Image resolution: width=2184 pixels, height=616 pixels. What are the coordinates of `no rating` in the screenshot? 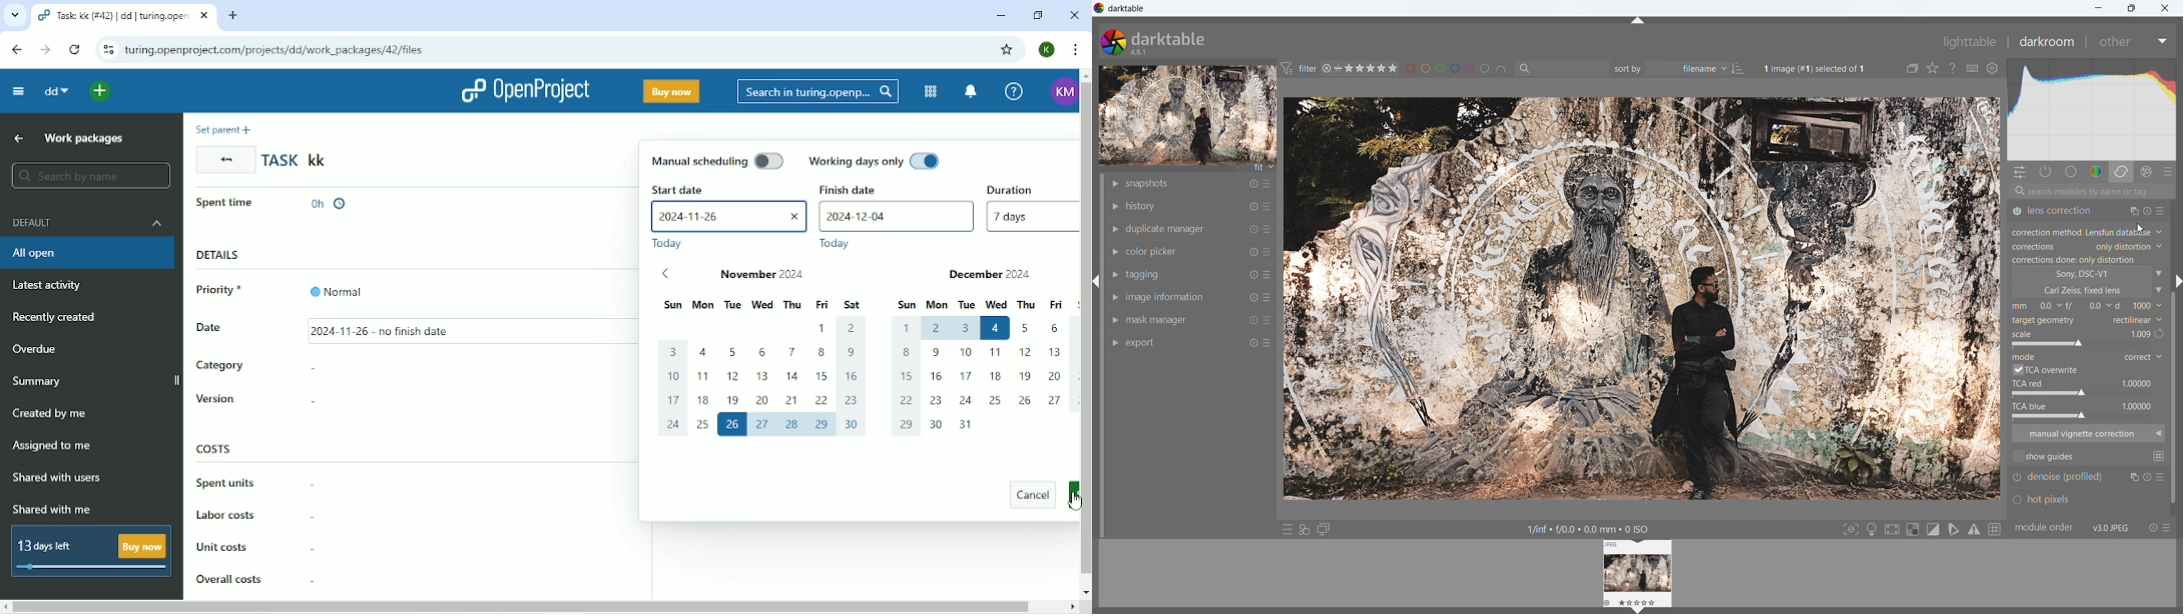 It's located at (1341, 69).